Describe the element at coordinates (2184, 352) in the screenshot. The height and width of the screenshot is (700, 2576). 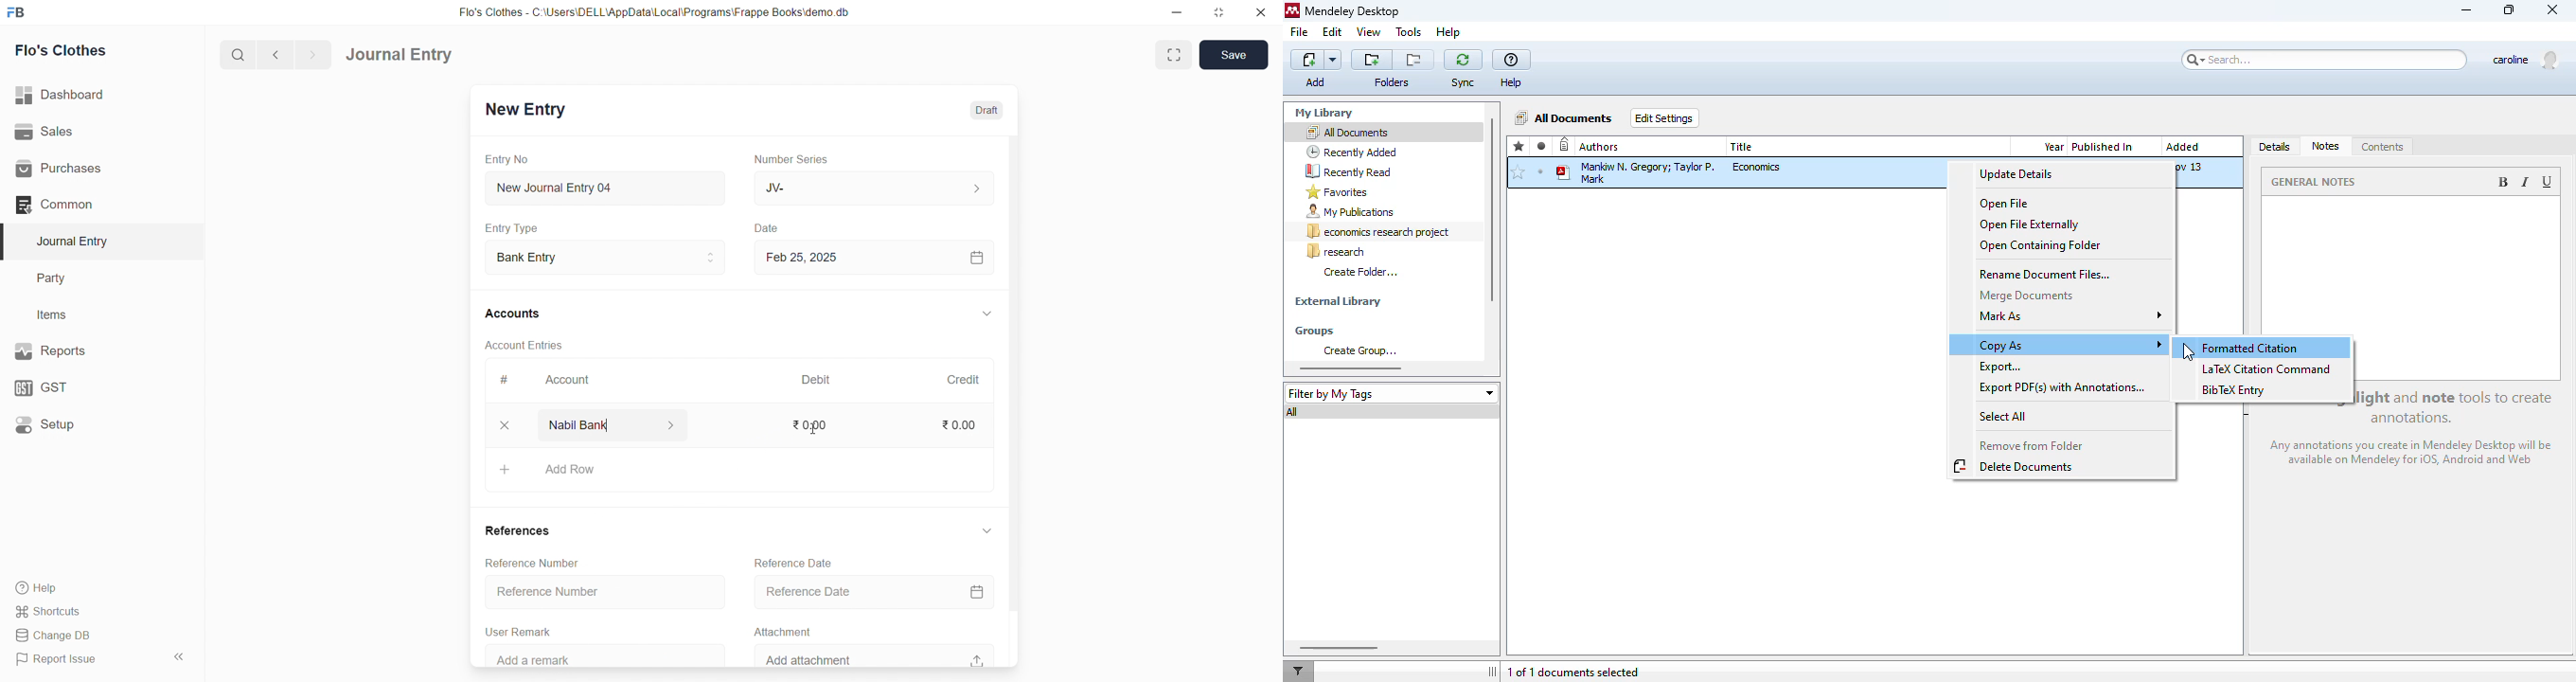
I see `Cursor` at that location.